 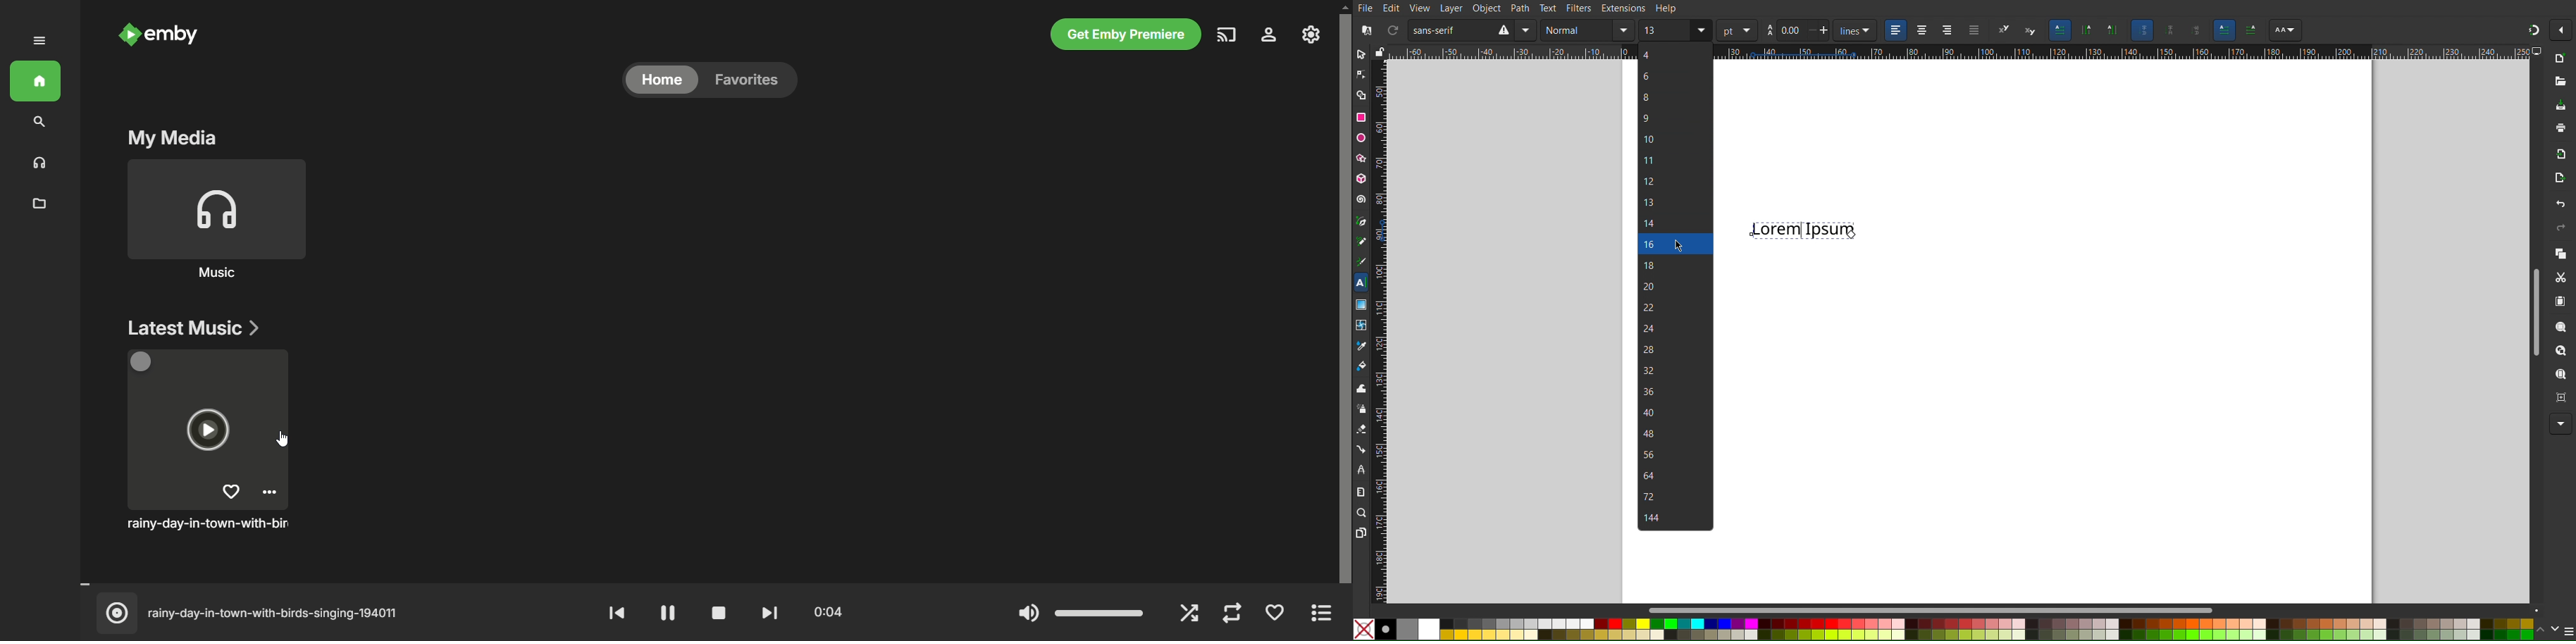 What do you see at coordinates (1380, 50) in the screenshot?
I see `lock` at bounding box center [1380, 50].